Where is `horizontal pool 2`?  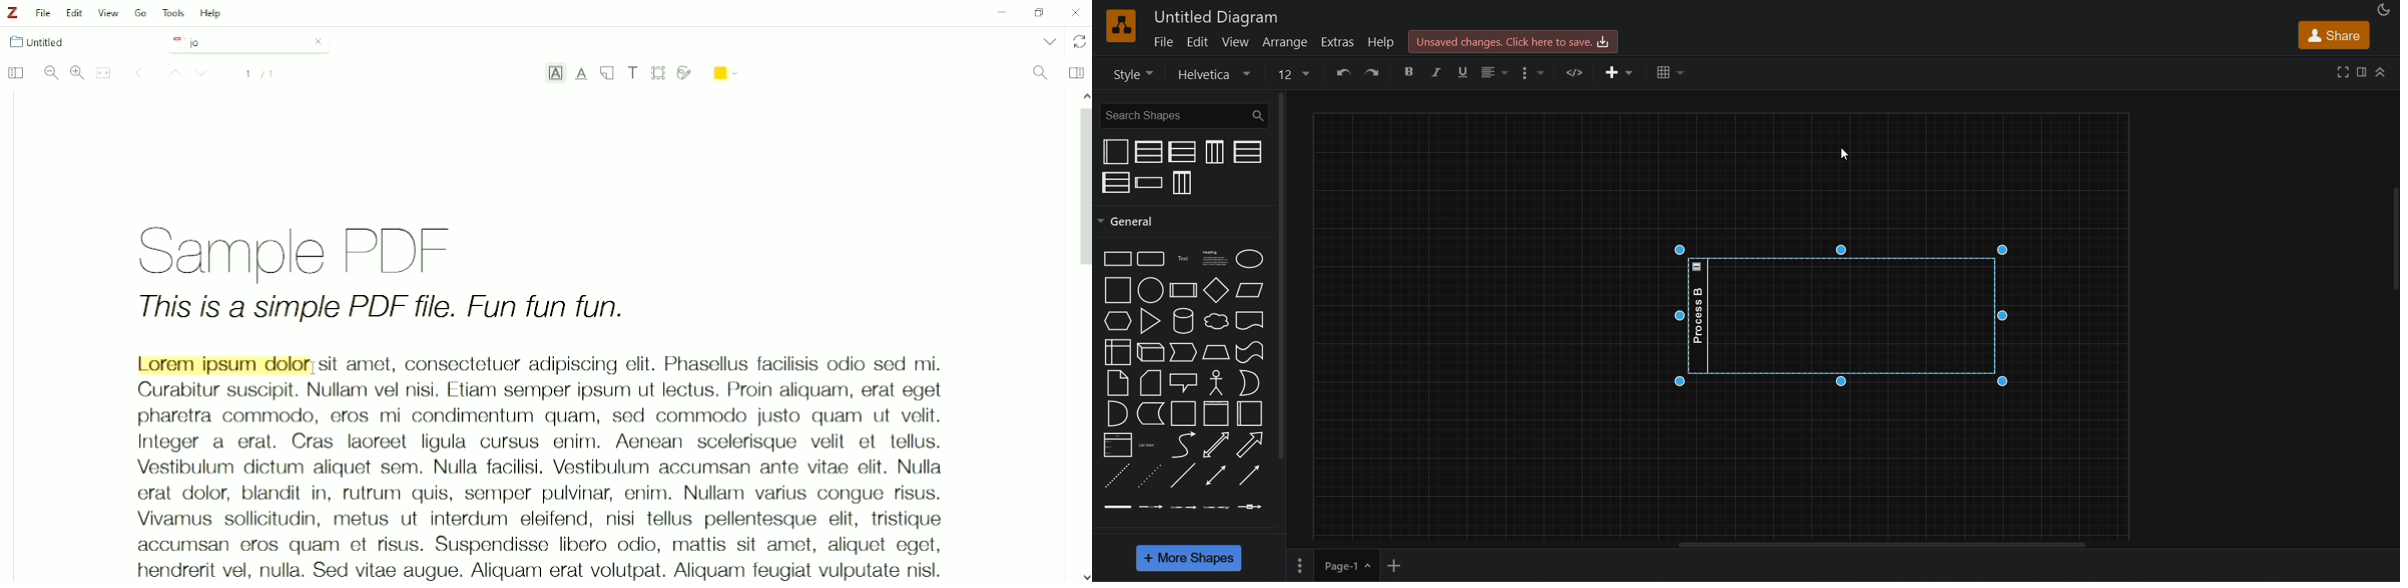
horizontal pool 2 is located at coordinates (1184, 152).